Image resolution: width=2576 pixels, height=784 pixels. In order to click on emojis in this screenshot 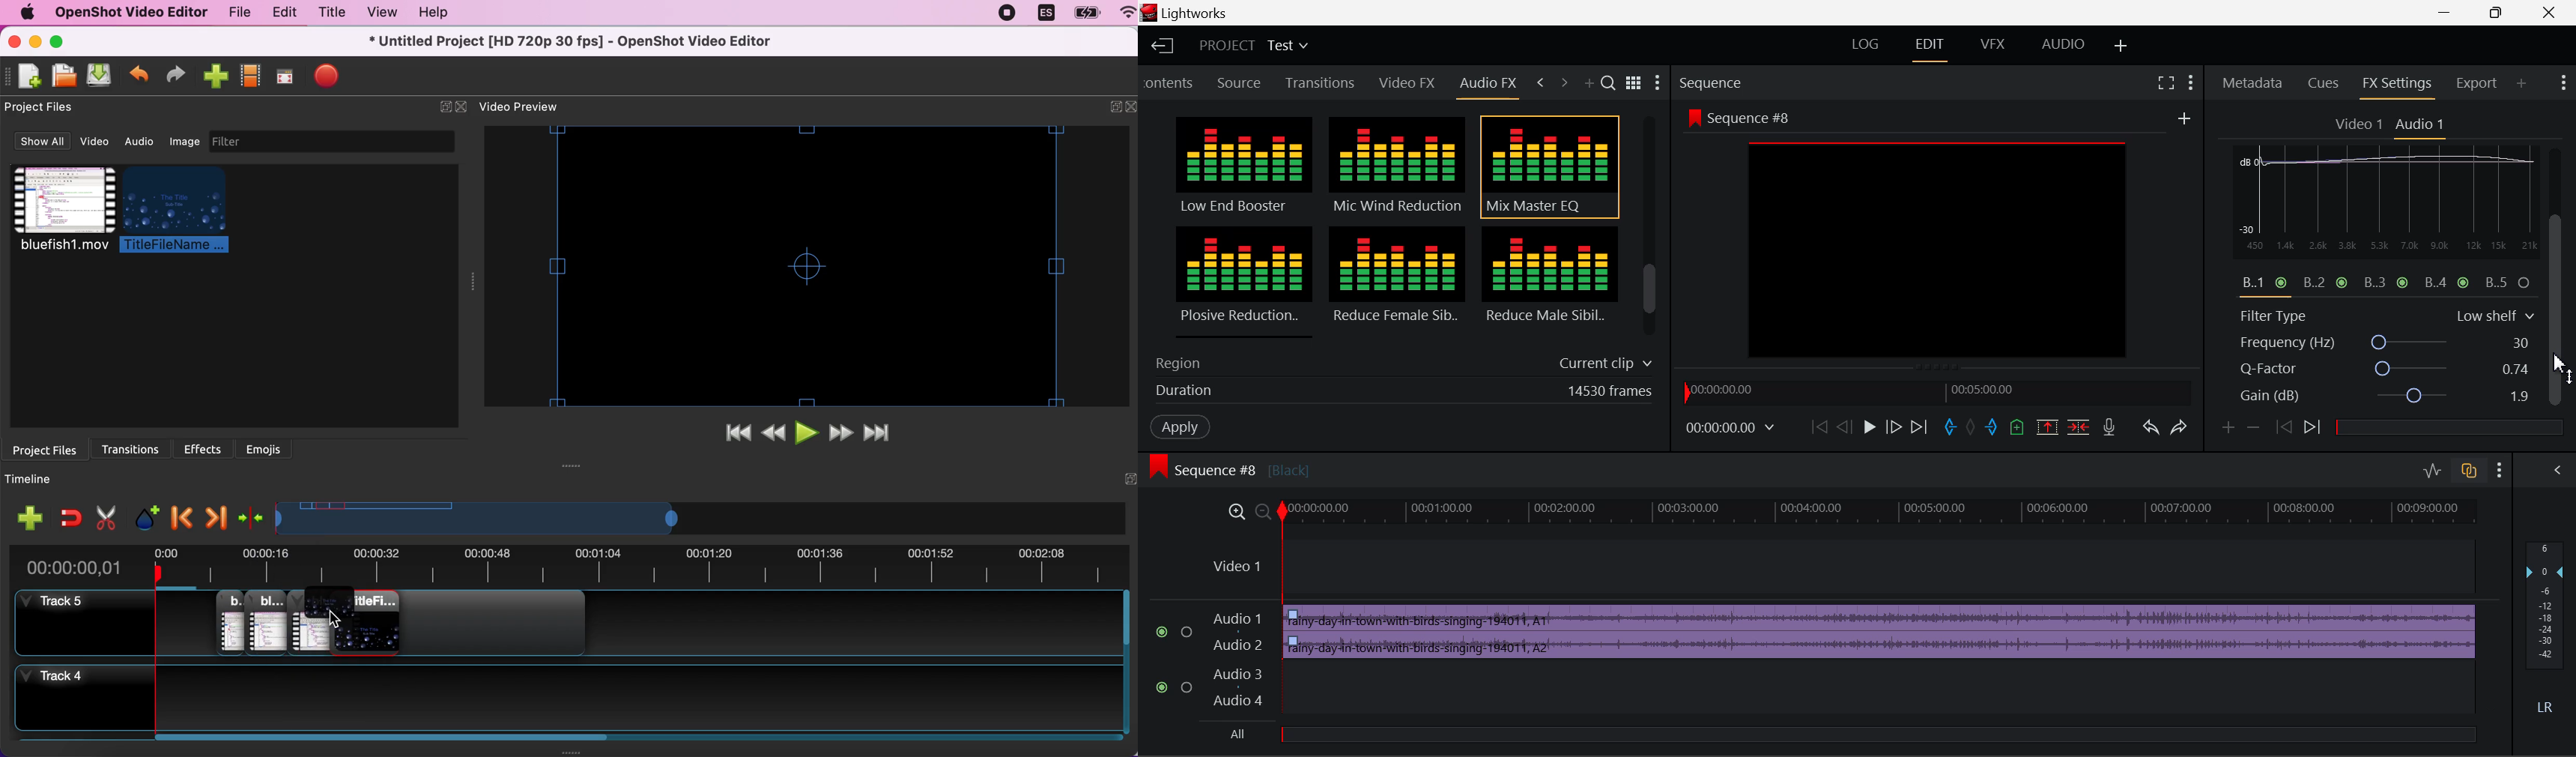, I will do `click(266, 448)`.